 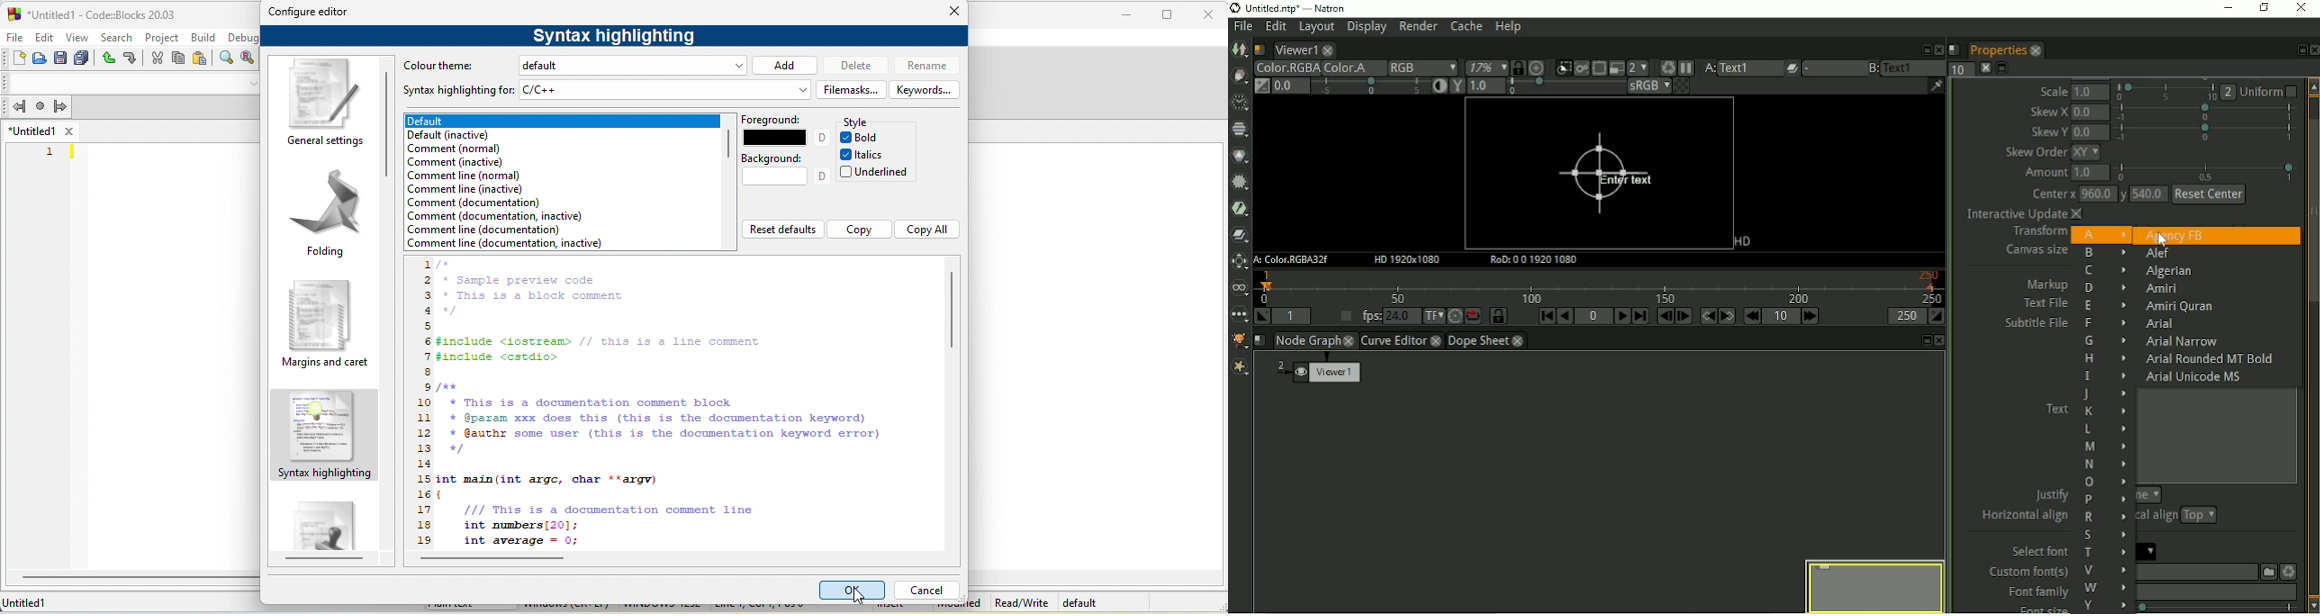 I want to click on copy all, so click(x=926, y=230).